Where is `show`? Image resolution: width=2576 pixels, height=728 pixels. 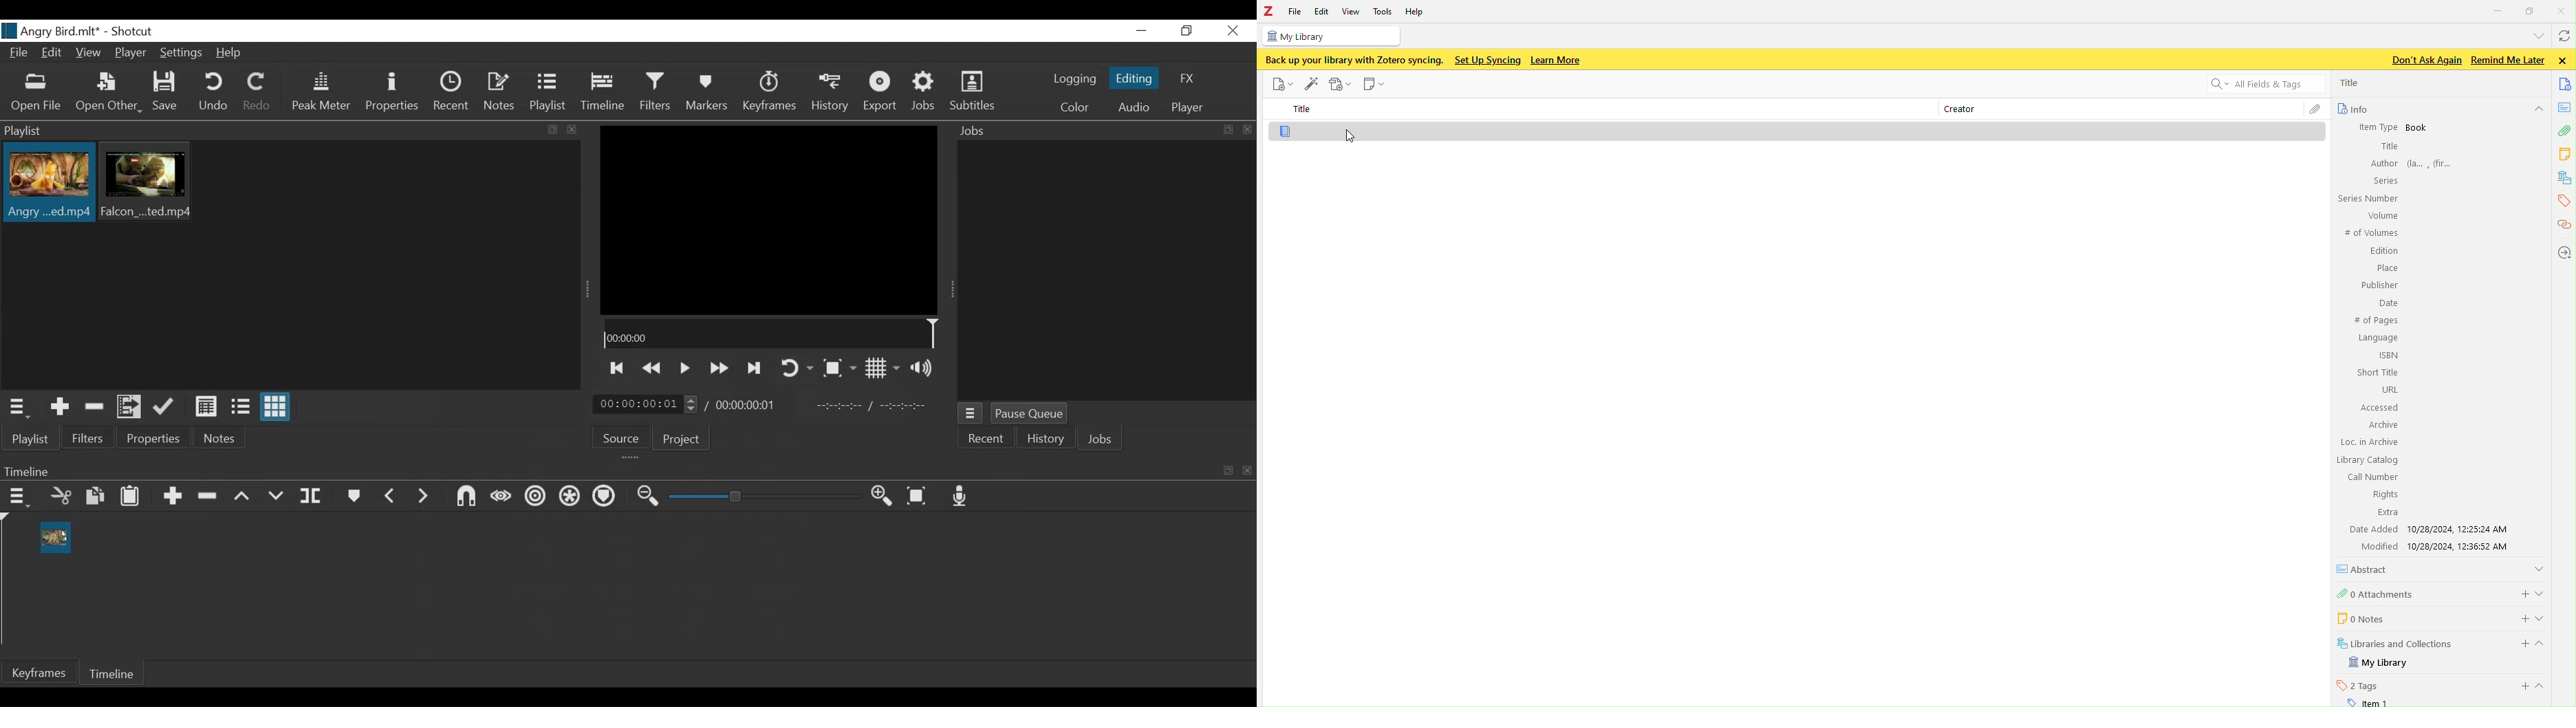
show is located at coordinates (2542, 591).